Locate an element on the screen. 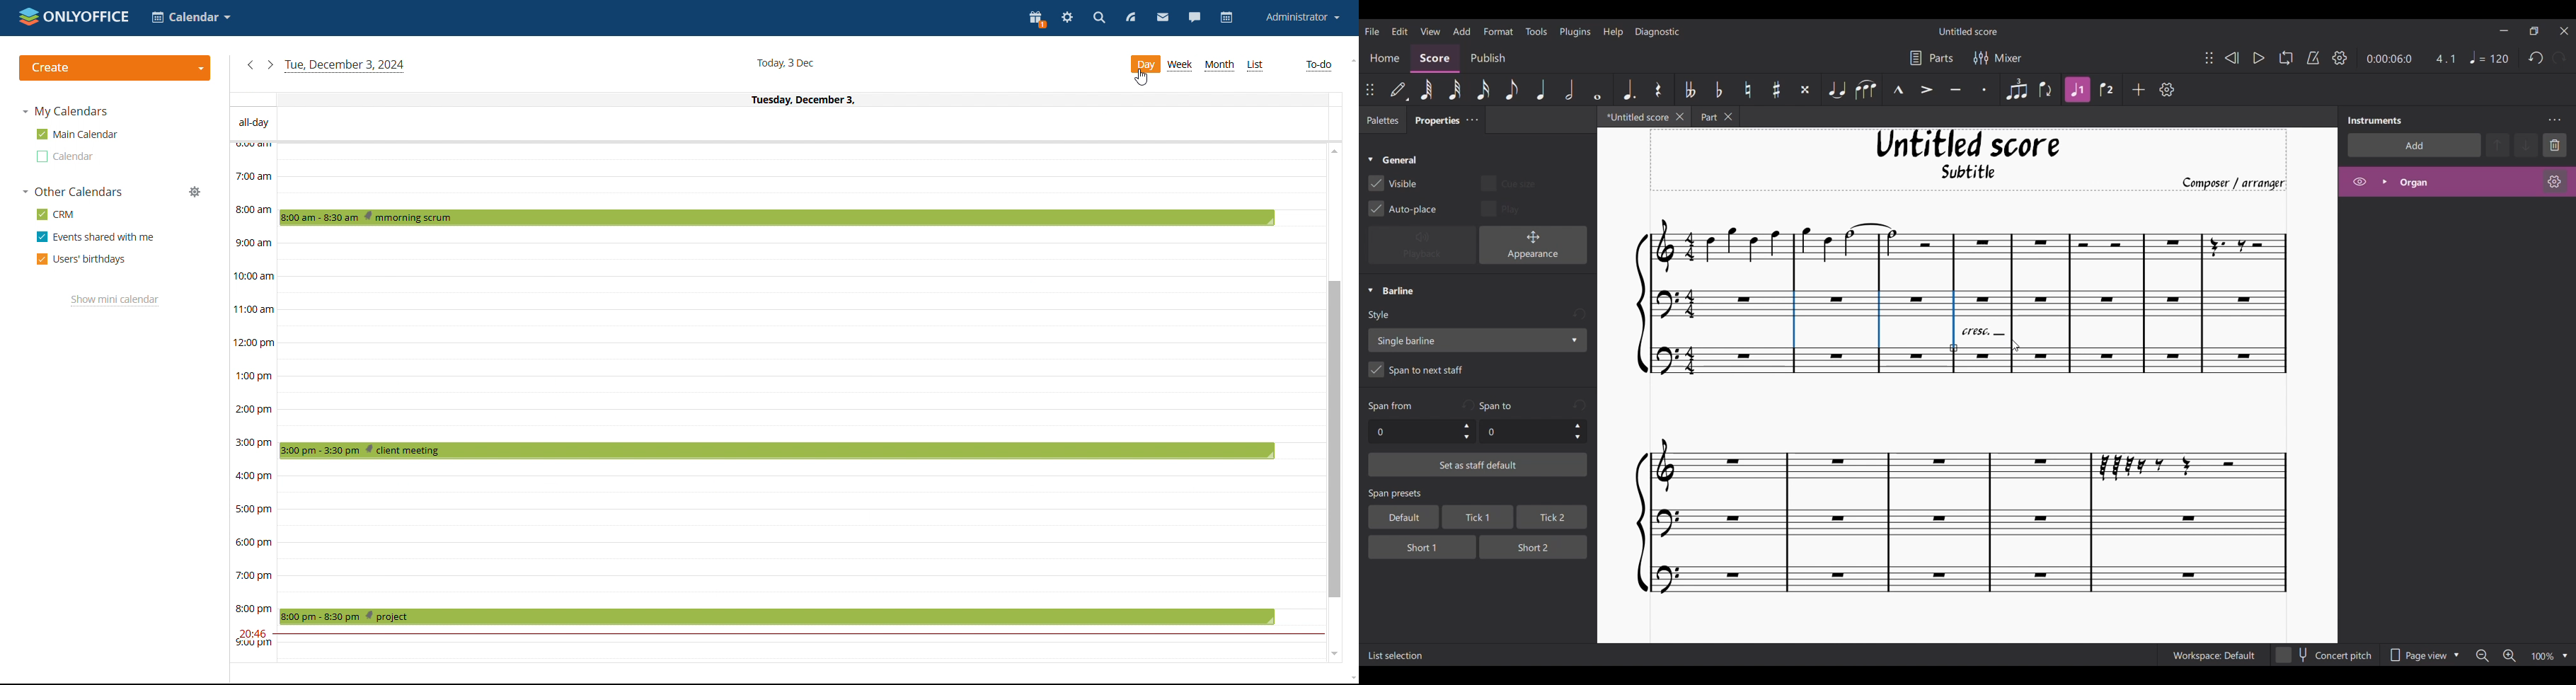 This screenshot has height=700, width=2576. Toggle for Play is located at coordinates (1501, 208).